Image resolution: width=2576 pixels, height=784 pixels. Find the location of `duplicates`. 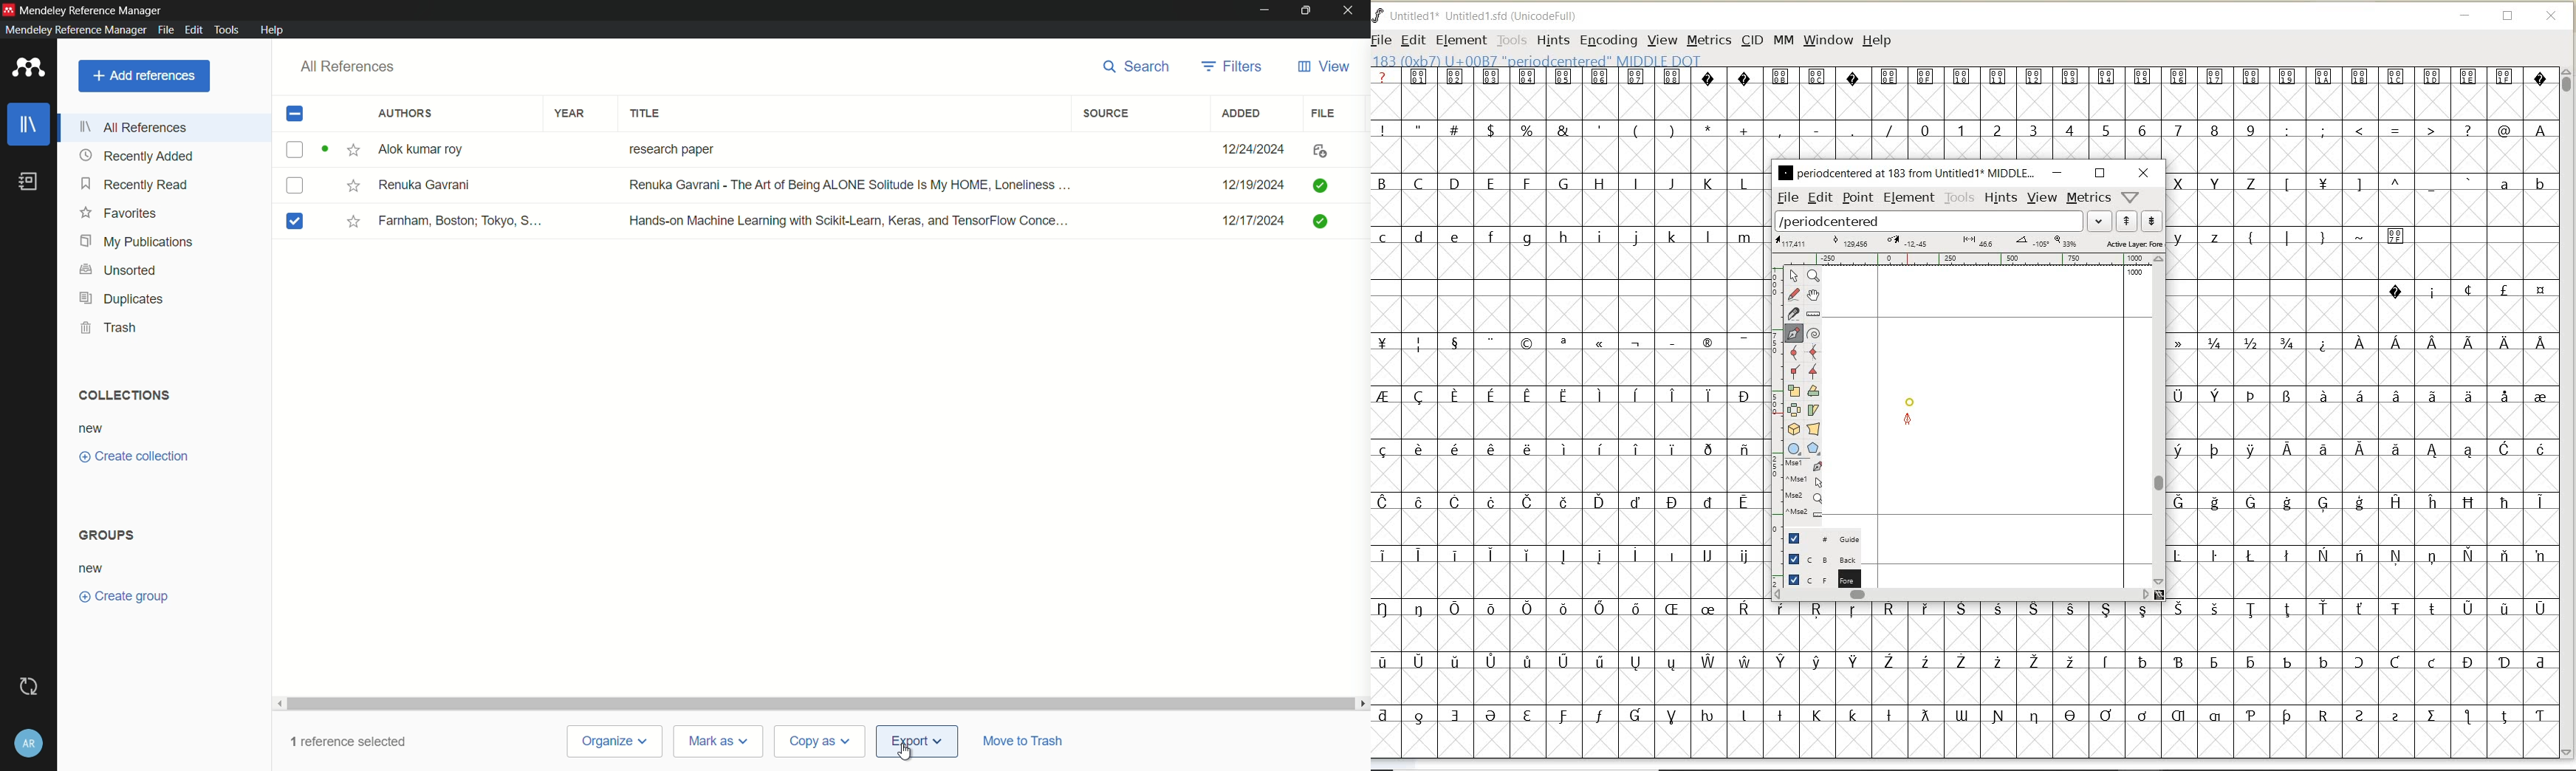

duplicates is located at coordinates (124, 299).